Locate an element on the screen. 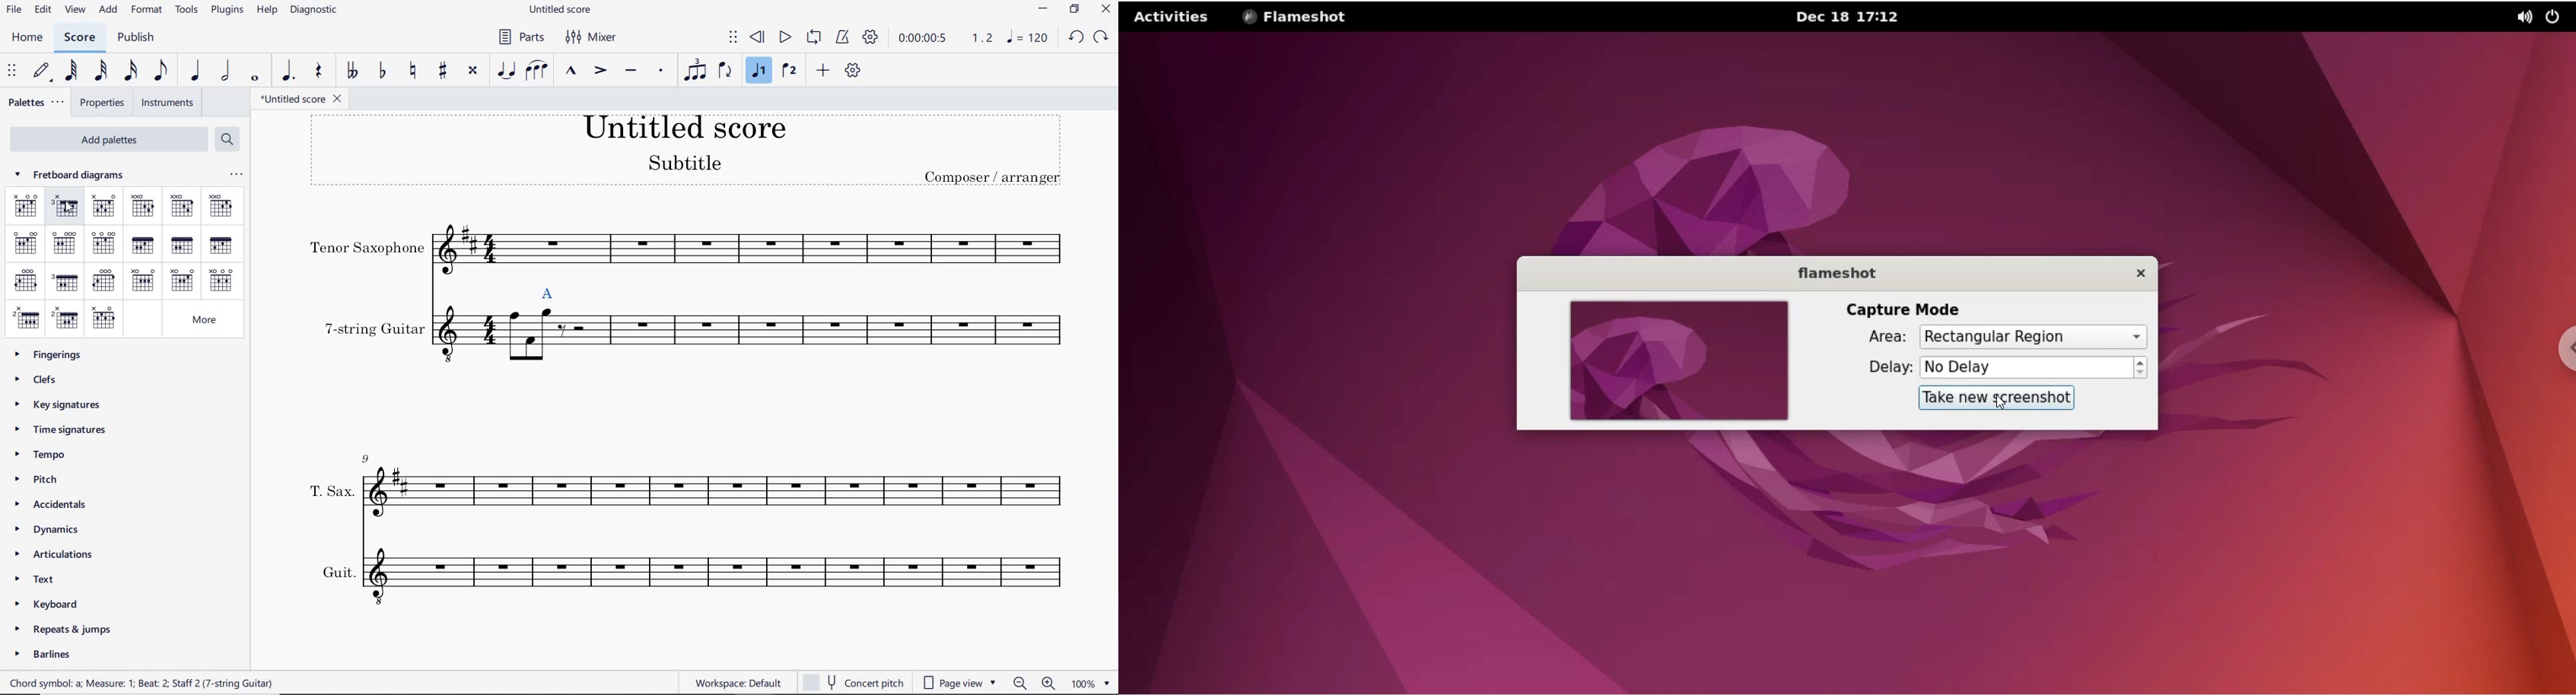  score description is located at coordinates (143, 681).